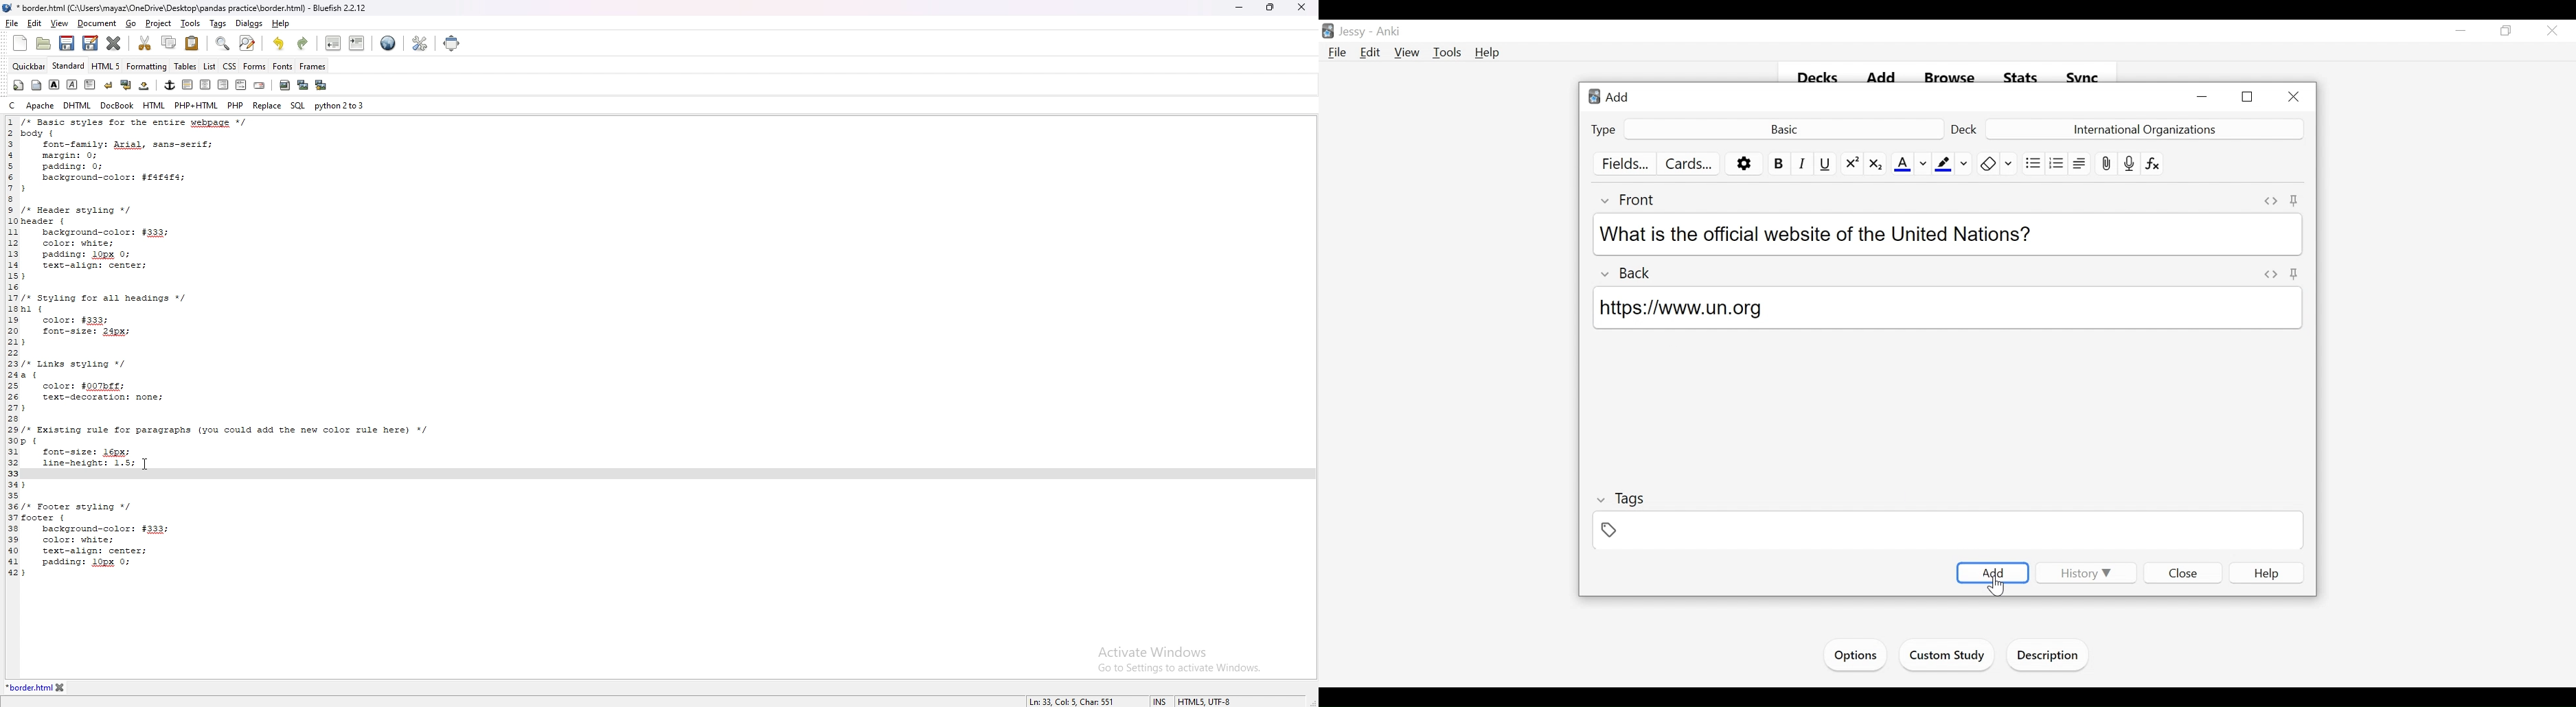  What do you see at coordinates (249, 23) in the screenshot?
I see `dialogs` at bounding box center [249, 23].